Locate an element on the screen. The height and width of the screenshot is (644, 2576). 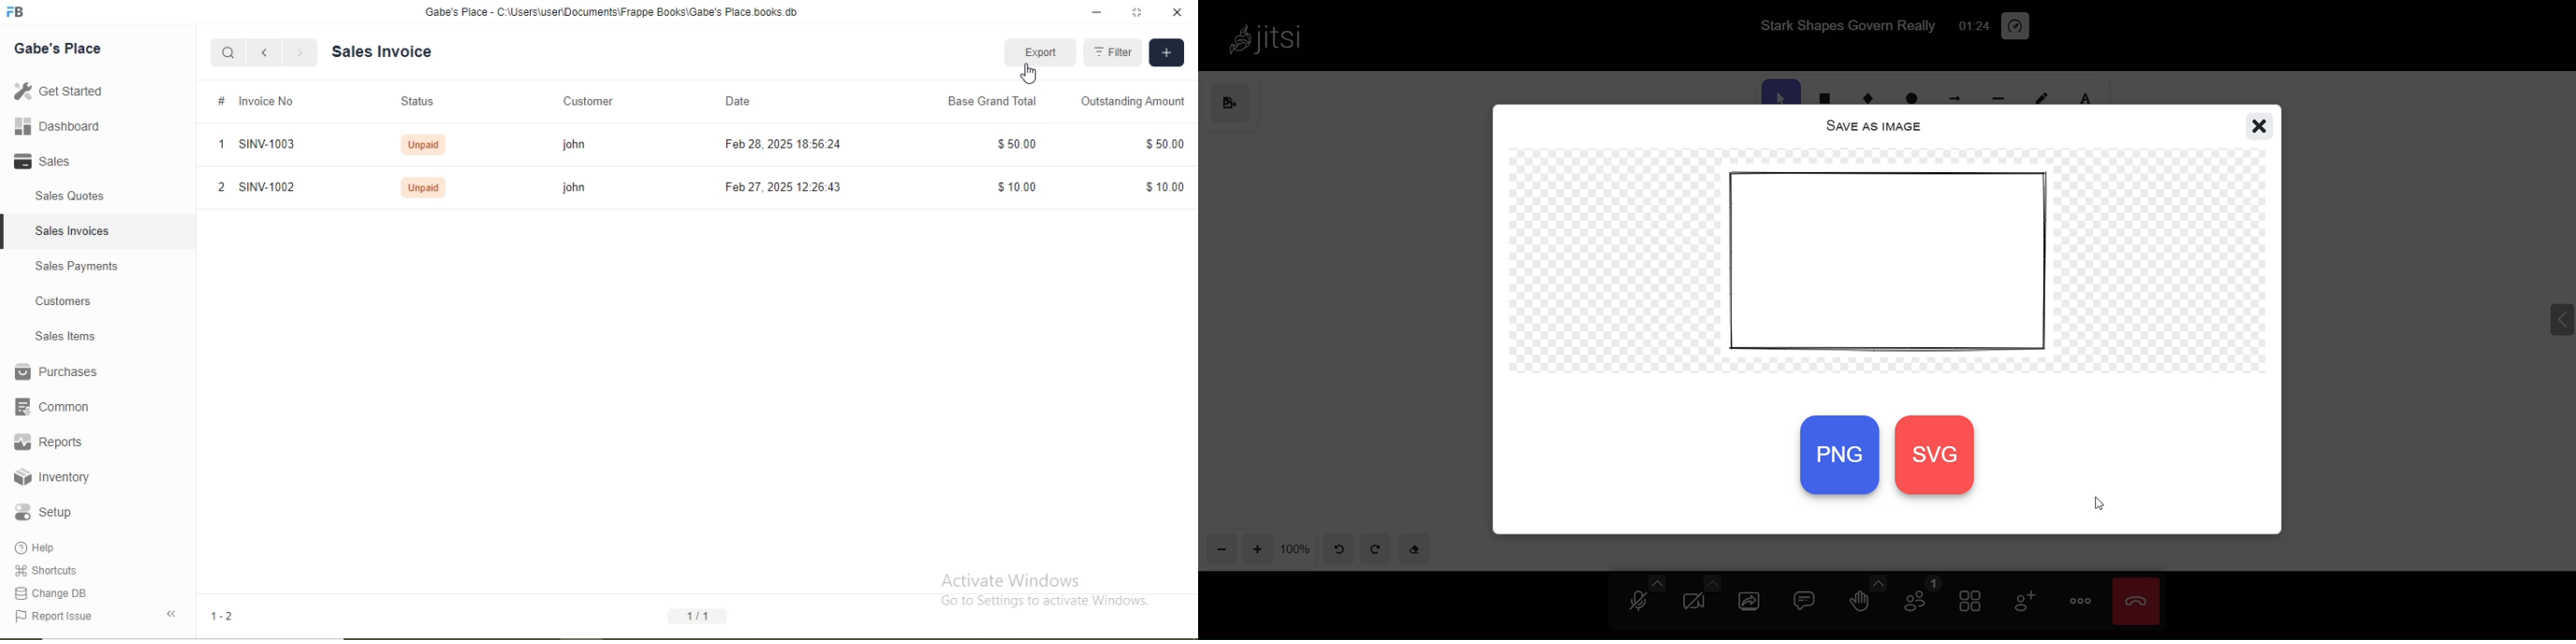
performance setting is located at coordinates (2016, 26).